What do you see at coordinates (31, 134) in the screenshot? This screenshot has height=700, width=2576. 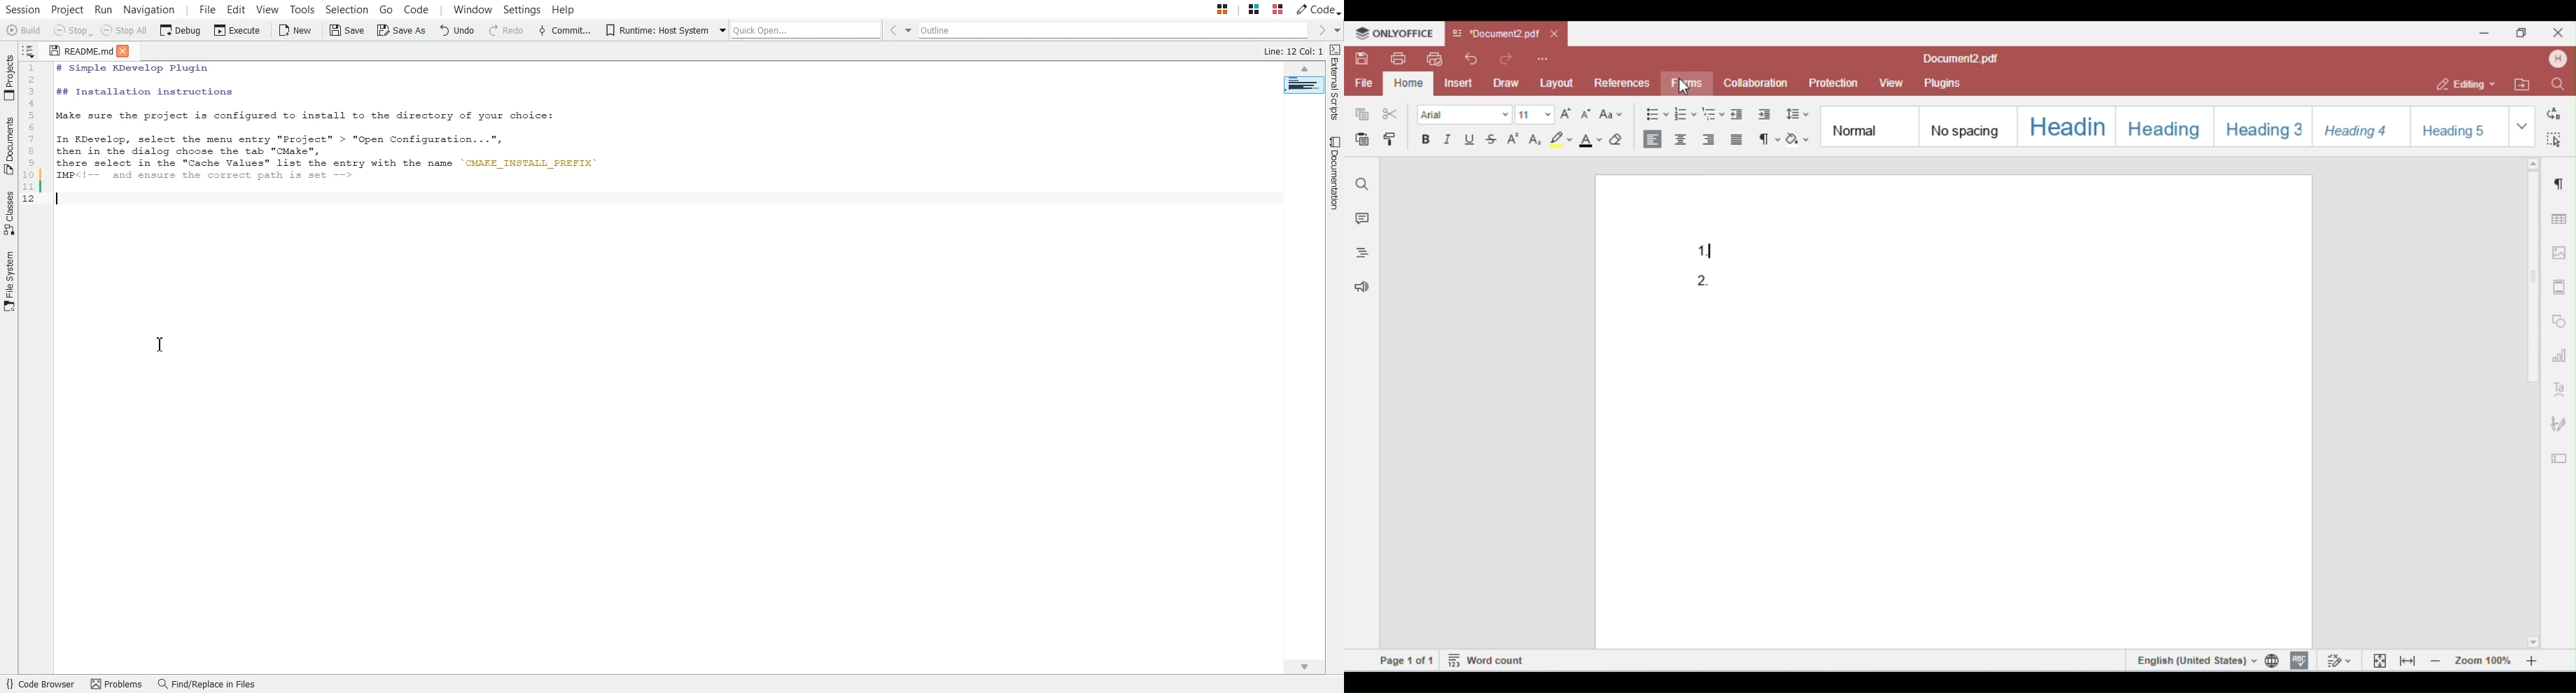 I see `Code Line` at bounding box center [31, 134].